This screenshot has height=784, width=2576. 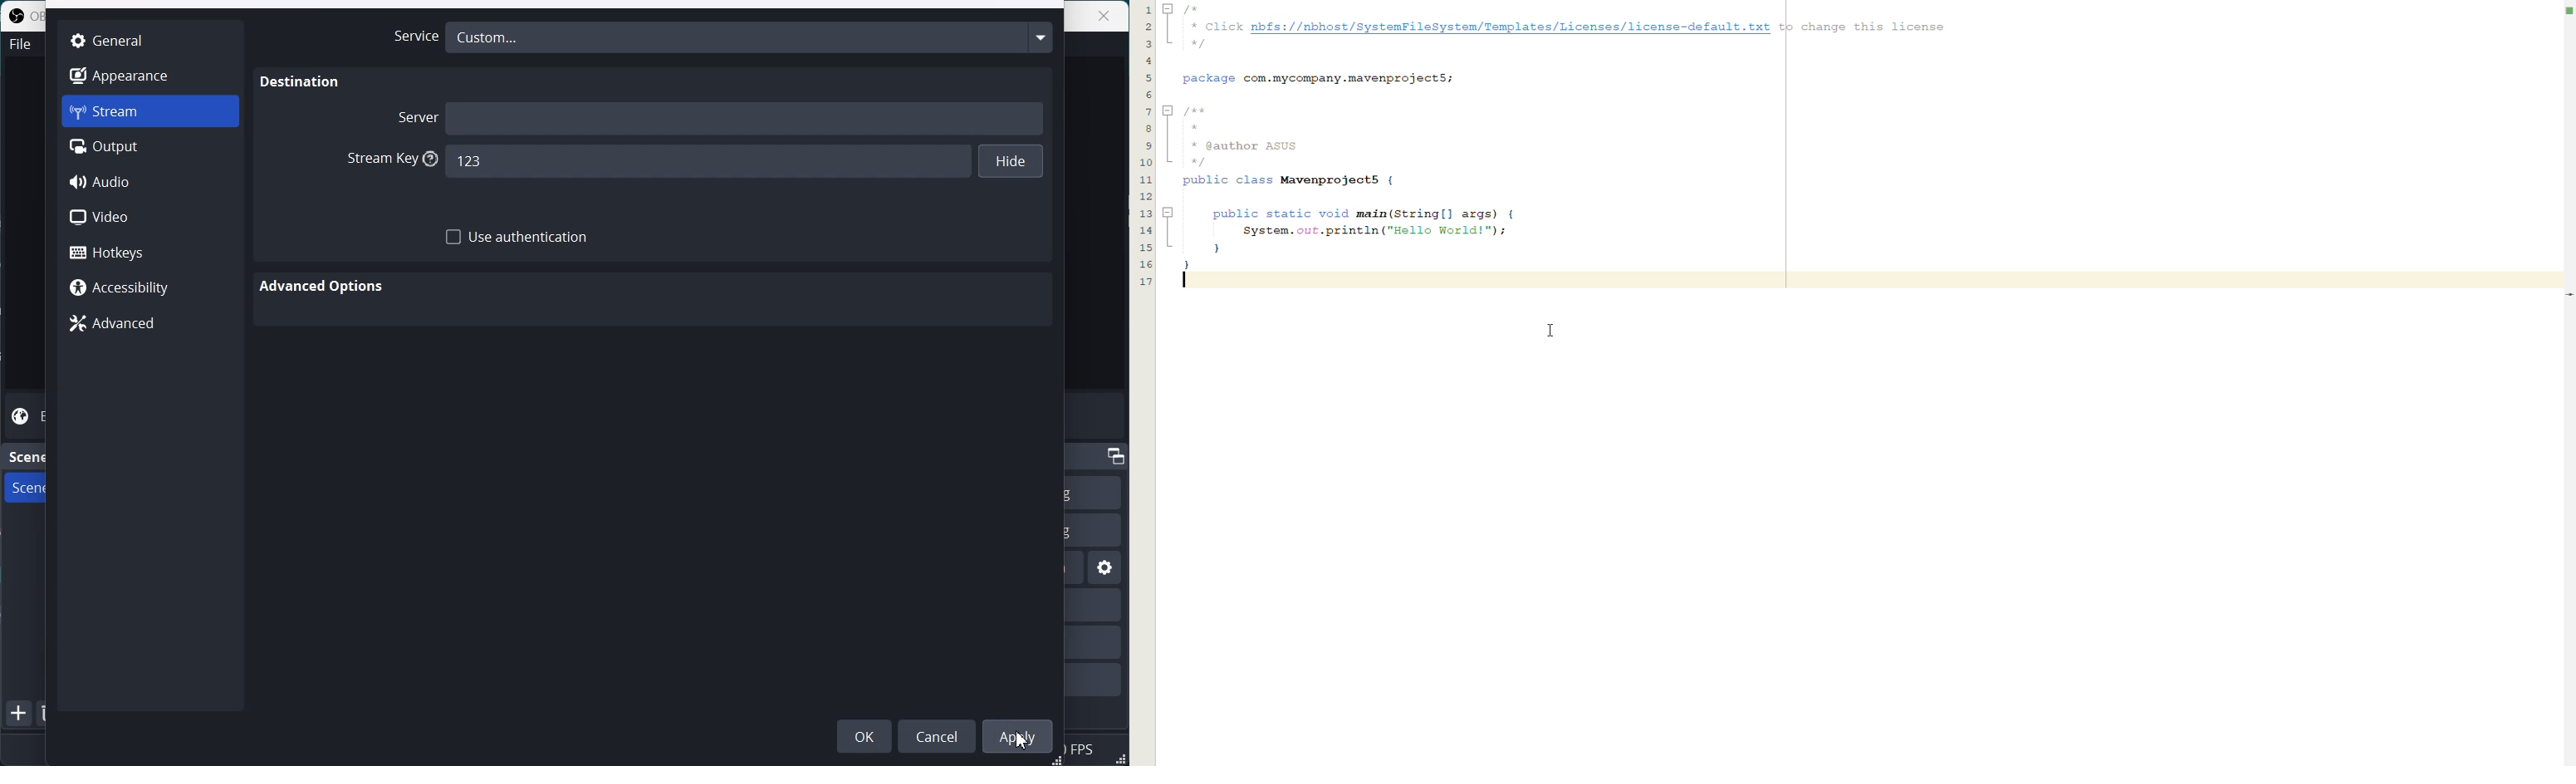 I want to click on Output, so click(x=150, y=147).